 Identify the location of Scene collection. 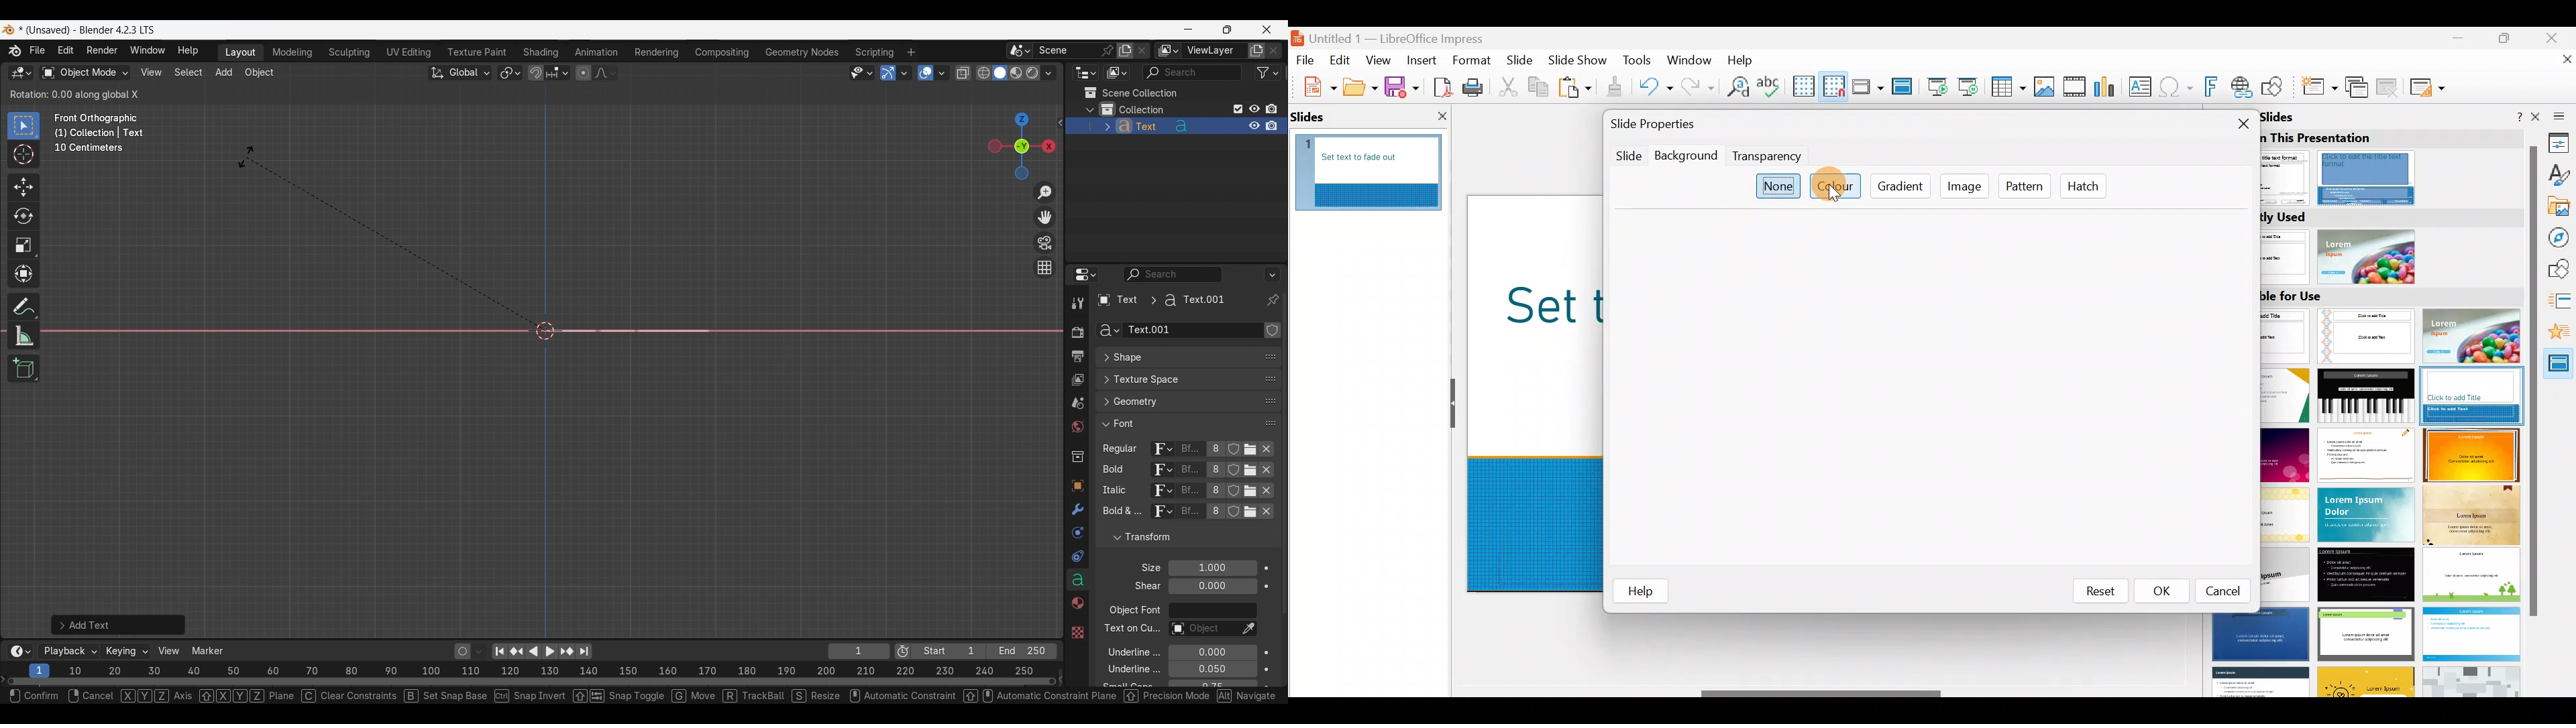
(1130, 93).